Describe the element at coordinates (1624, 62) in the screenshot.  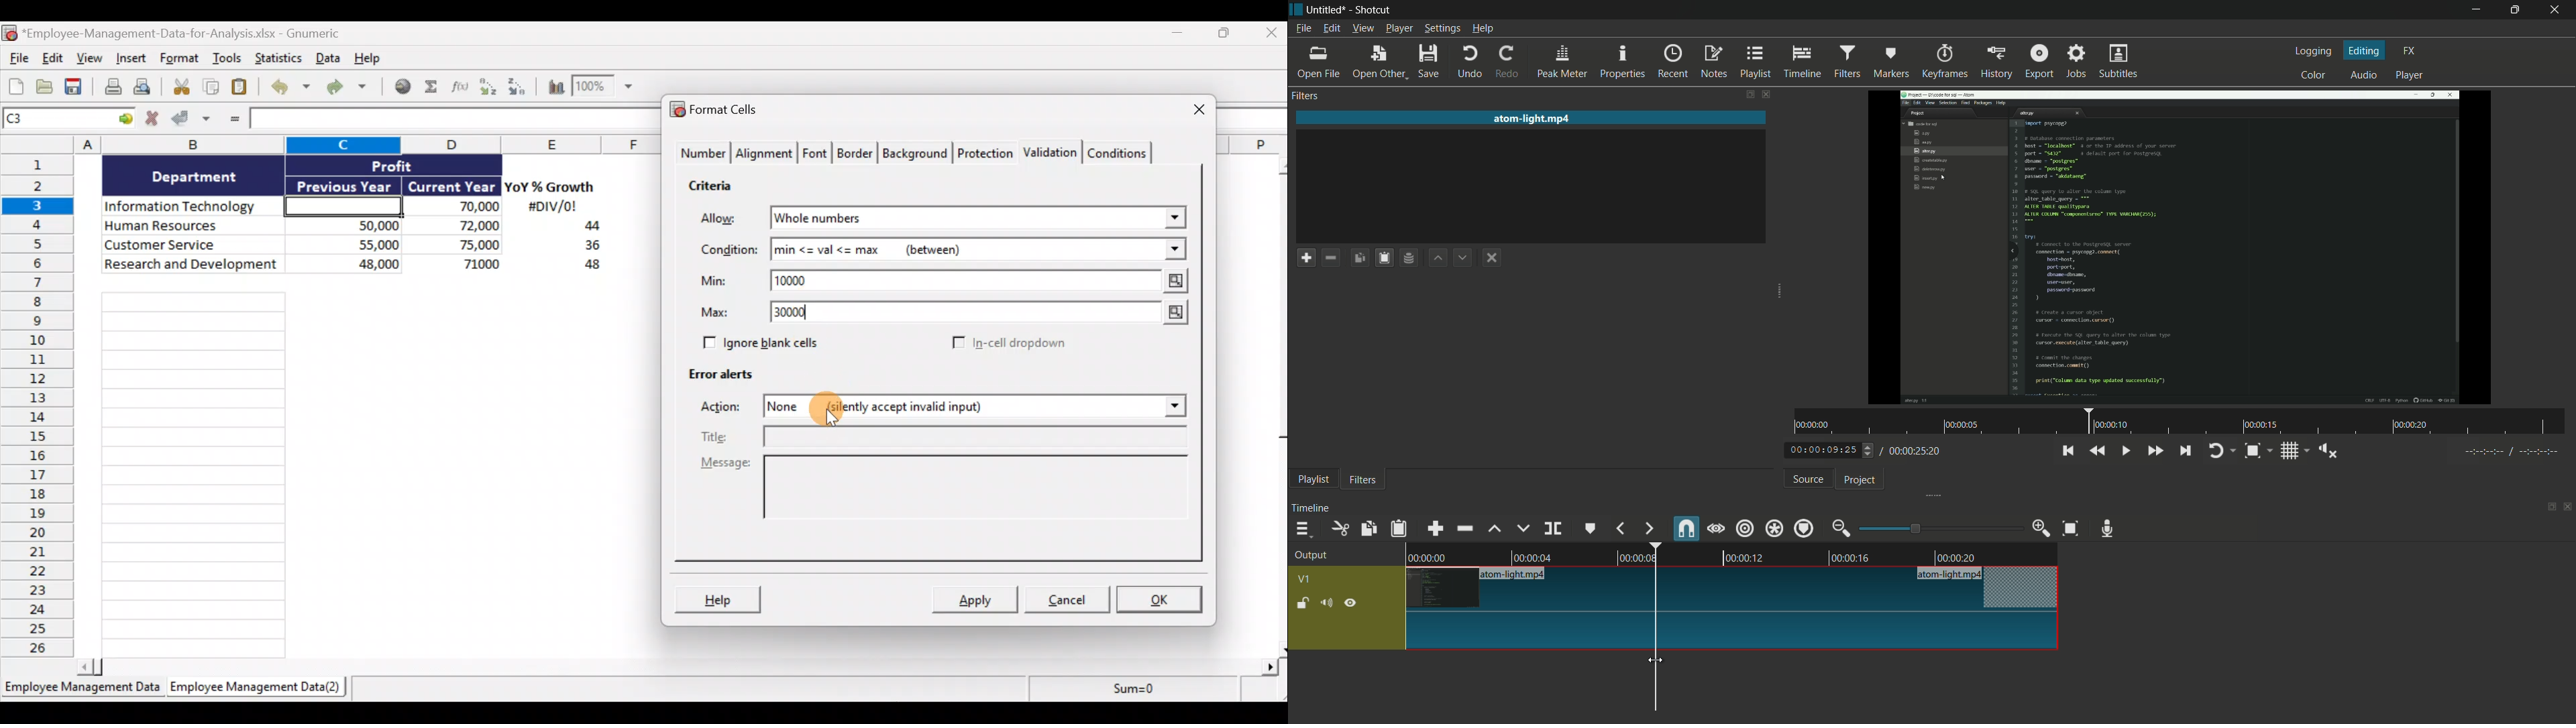
I see `properties` at that location.